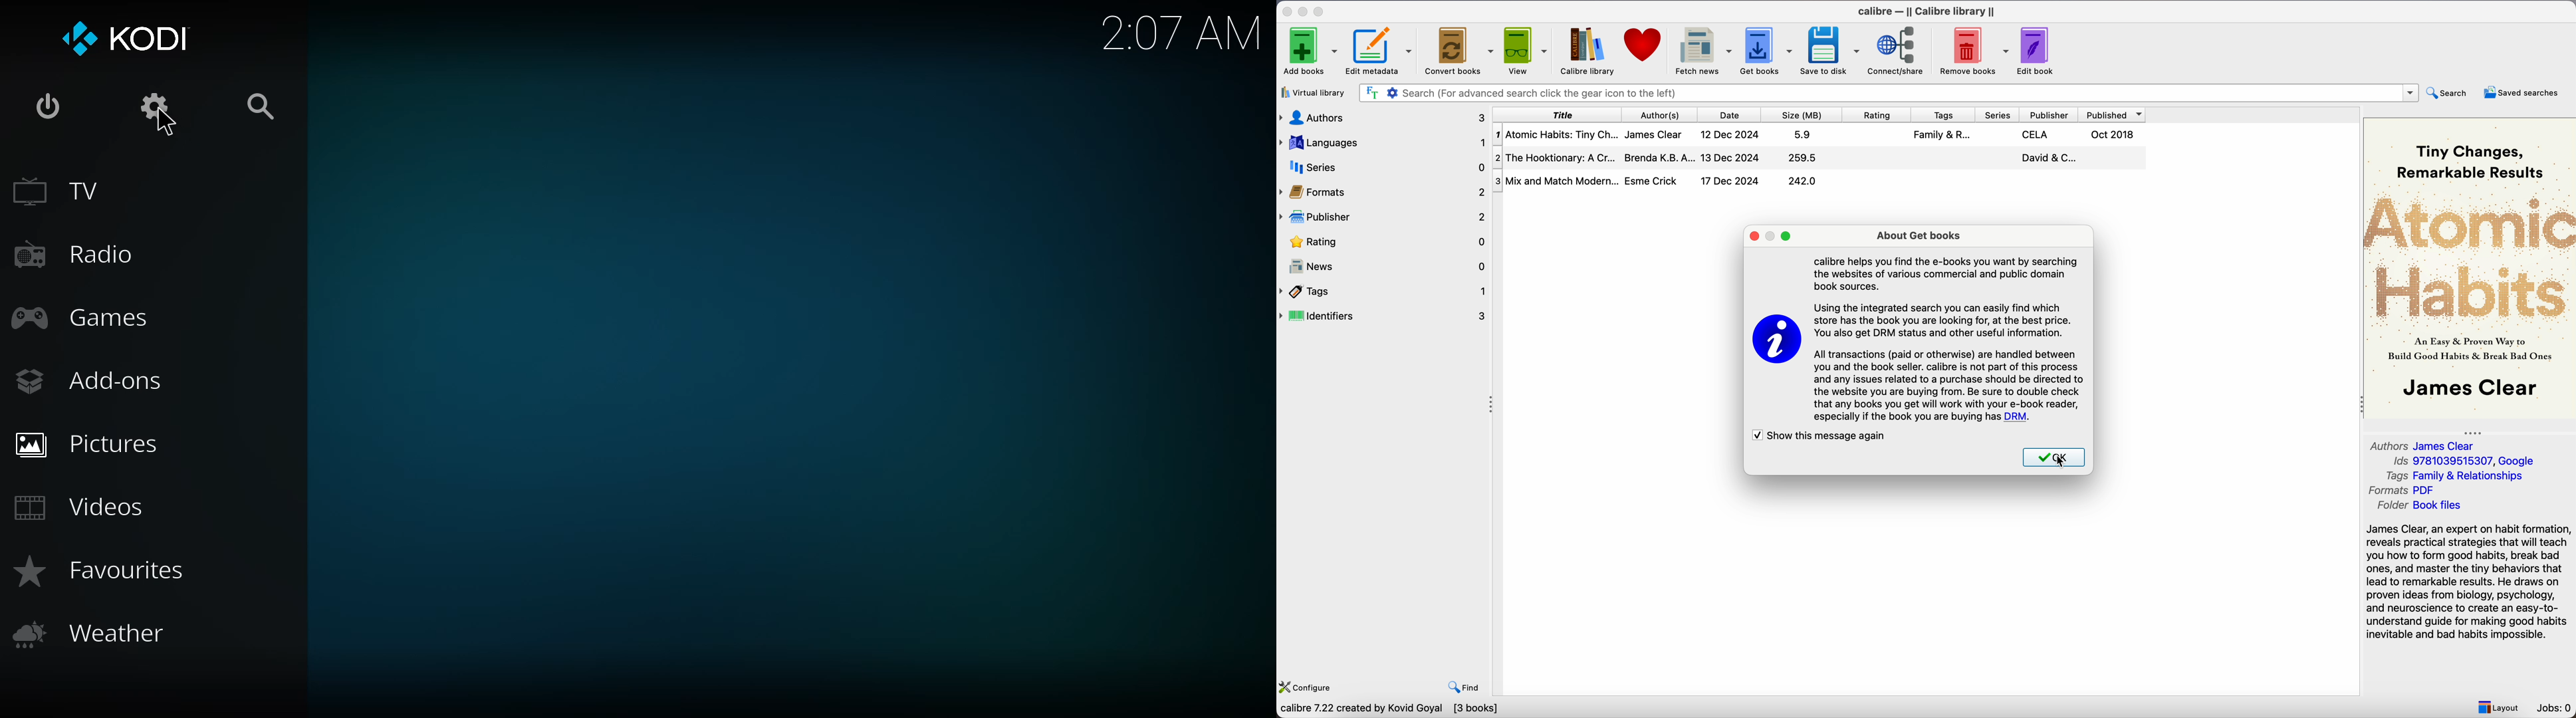 The image size is (2576, 728). Describe the element at coordinates (1428, 710) in the screenshot. I see `Search dozens of online e-book retailers for the cheapest books` at that location.